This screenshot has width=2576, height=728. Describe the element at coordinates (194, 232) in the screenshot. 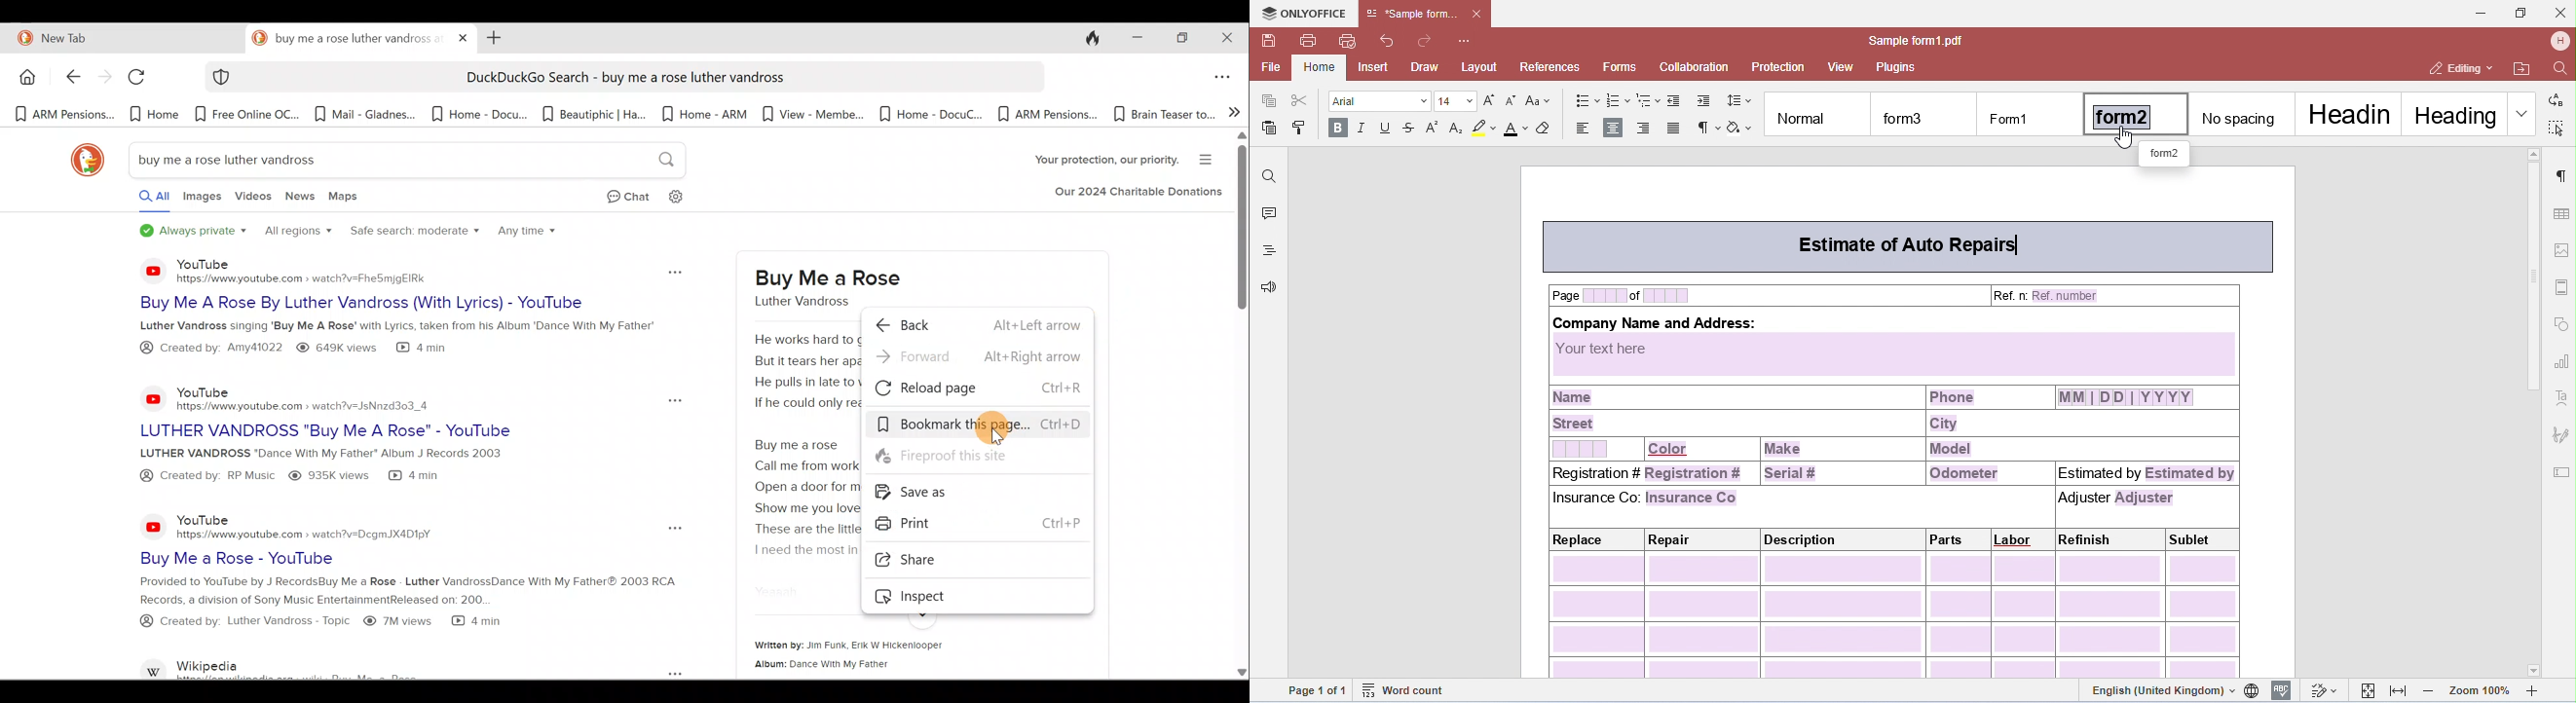

I see `Always private` at that location.